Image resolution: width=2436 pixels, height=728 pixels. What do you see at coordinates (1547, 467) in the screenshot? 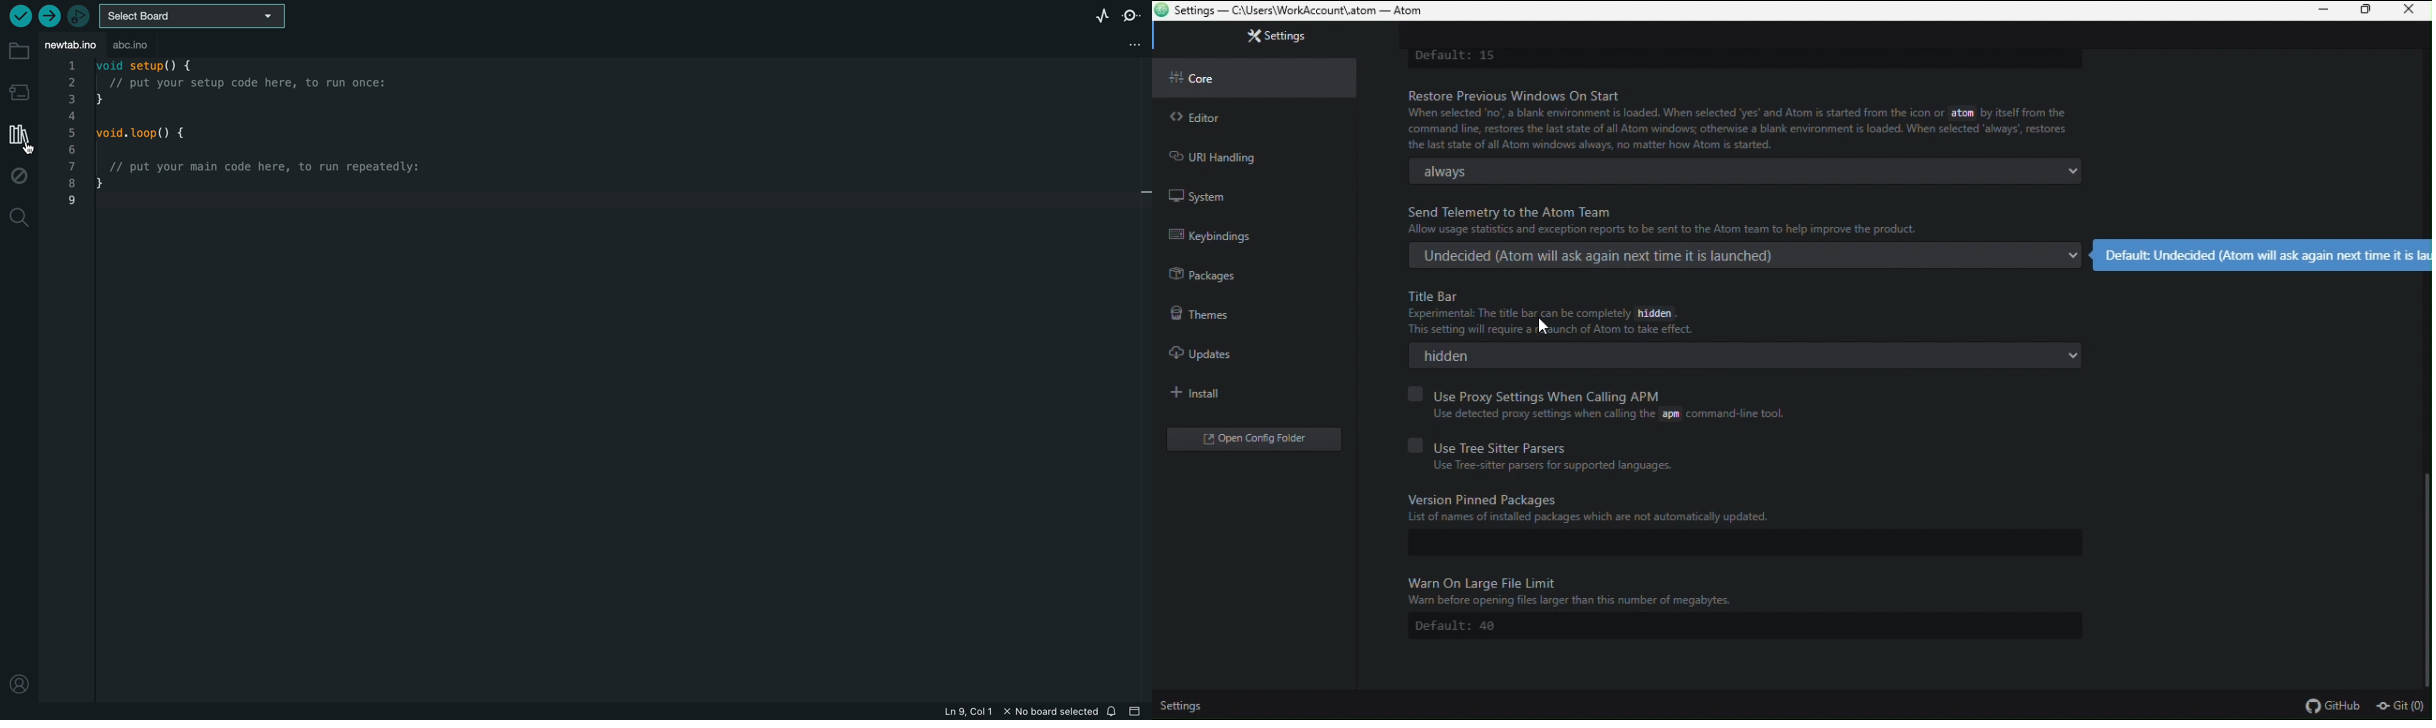
I see `Use Tree-sitter parsers for supported languages.` at bounding box center [1547, 467].